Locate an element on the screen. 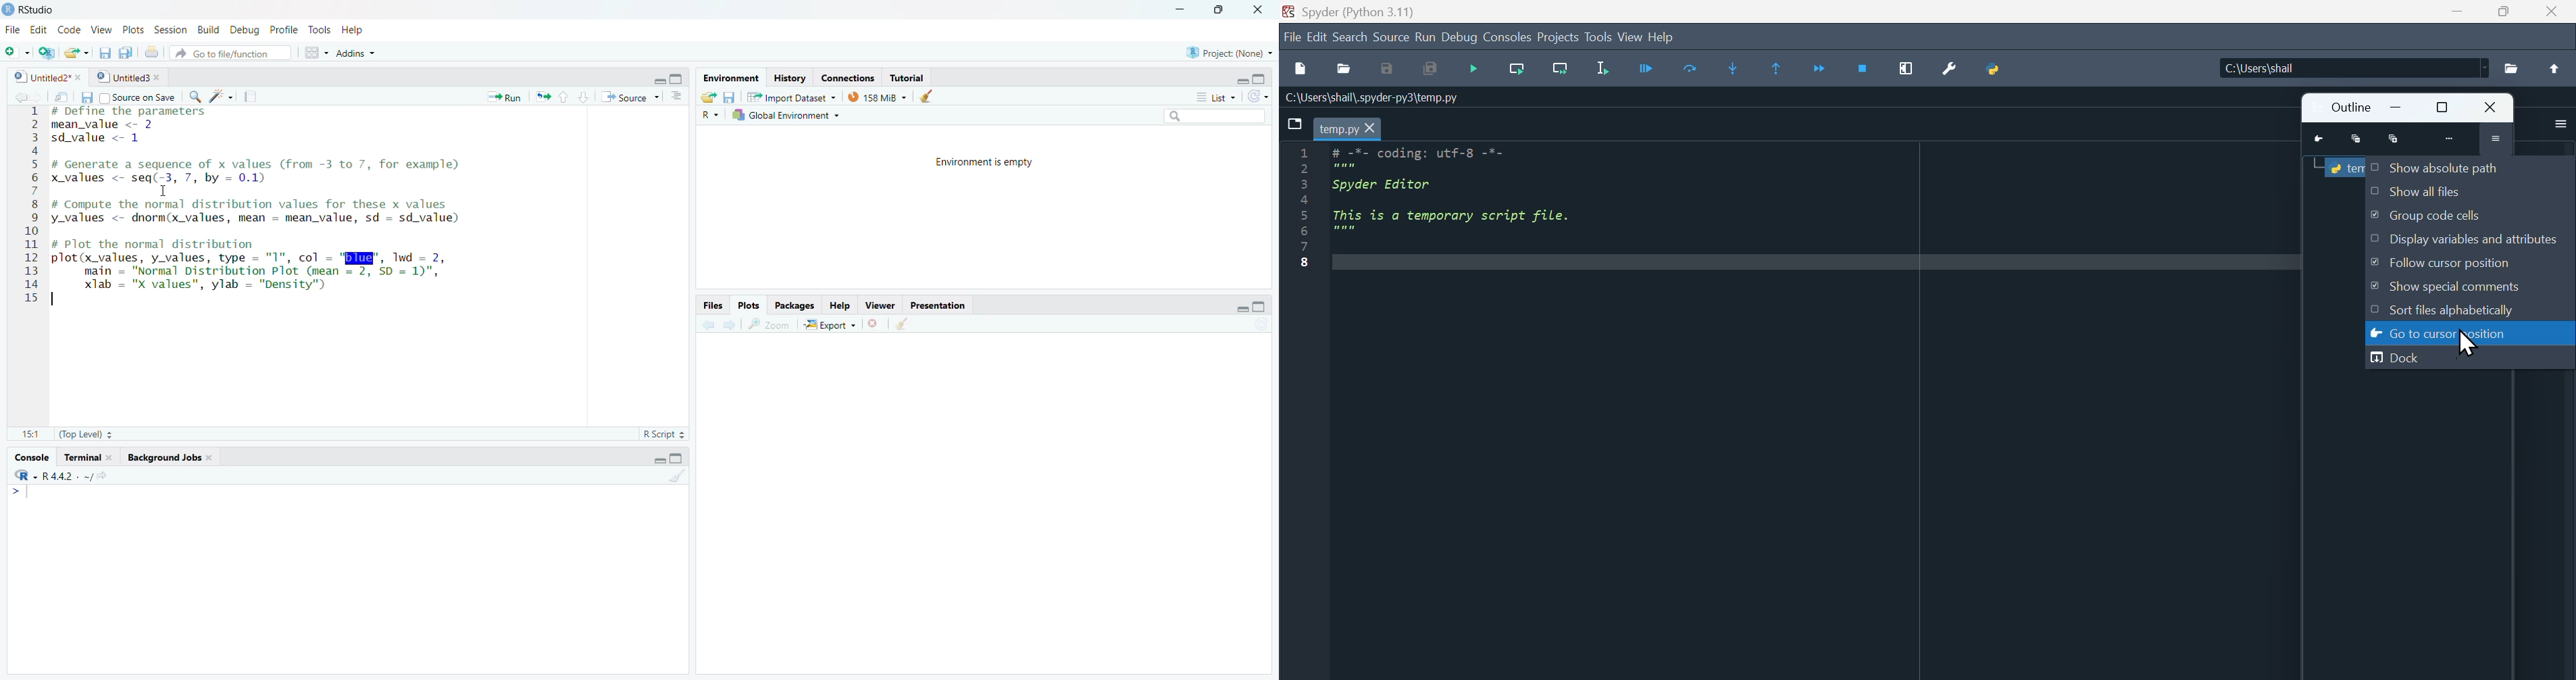  Run selection is located at coordinates (1602, 68).